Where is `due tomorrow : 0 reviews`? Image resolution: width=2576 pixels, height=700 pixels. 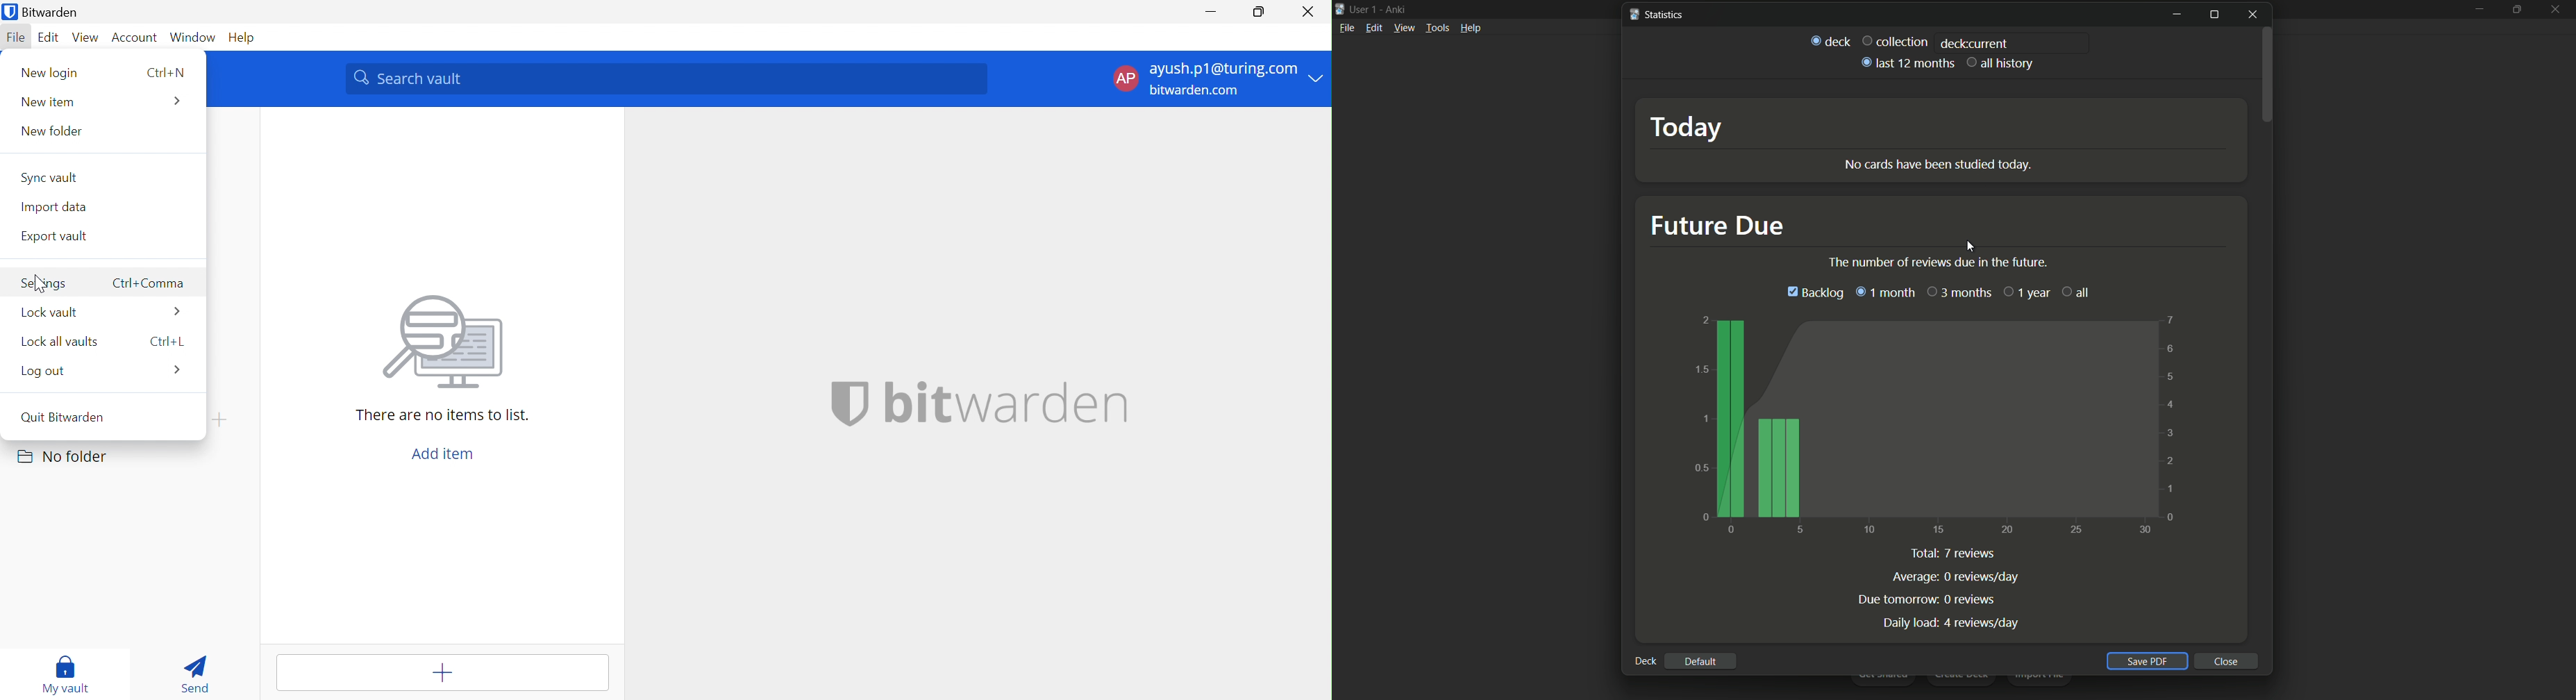
due tomorrow : 0 reviews is located at coordinates (1925, 600).